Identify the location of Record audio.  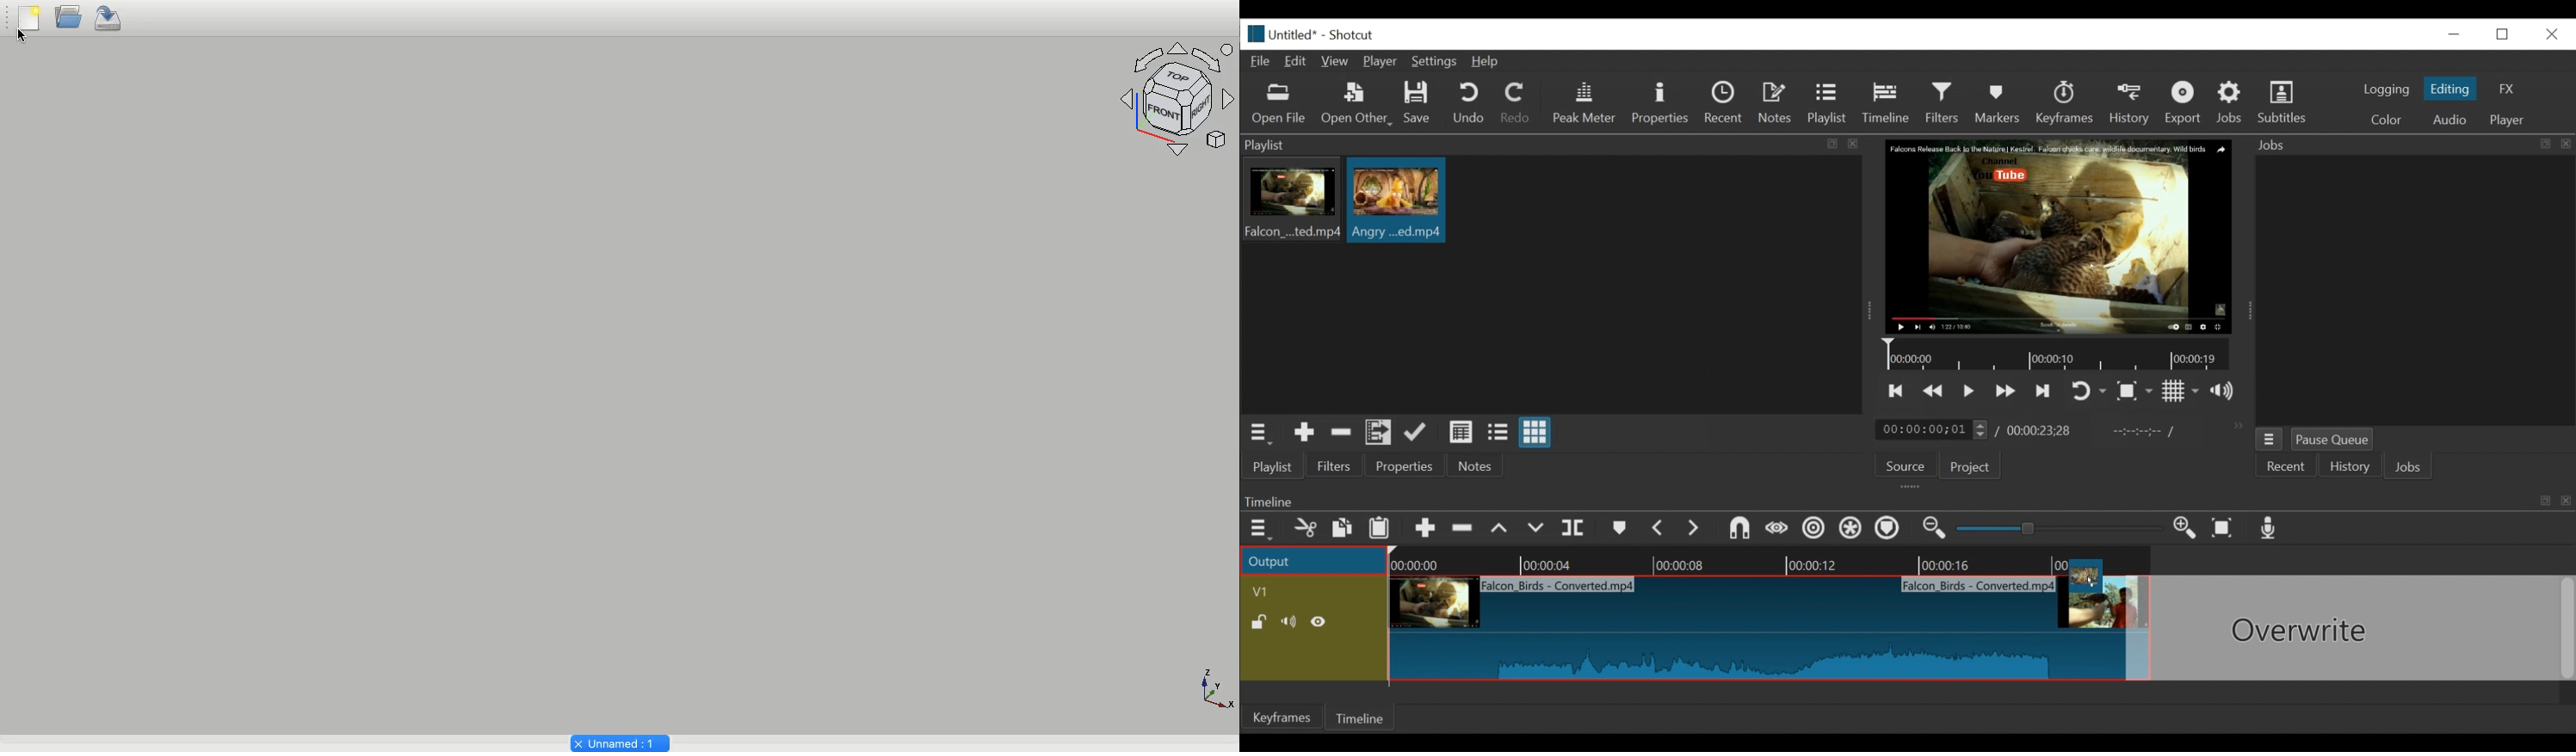
(2270, 531).